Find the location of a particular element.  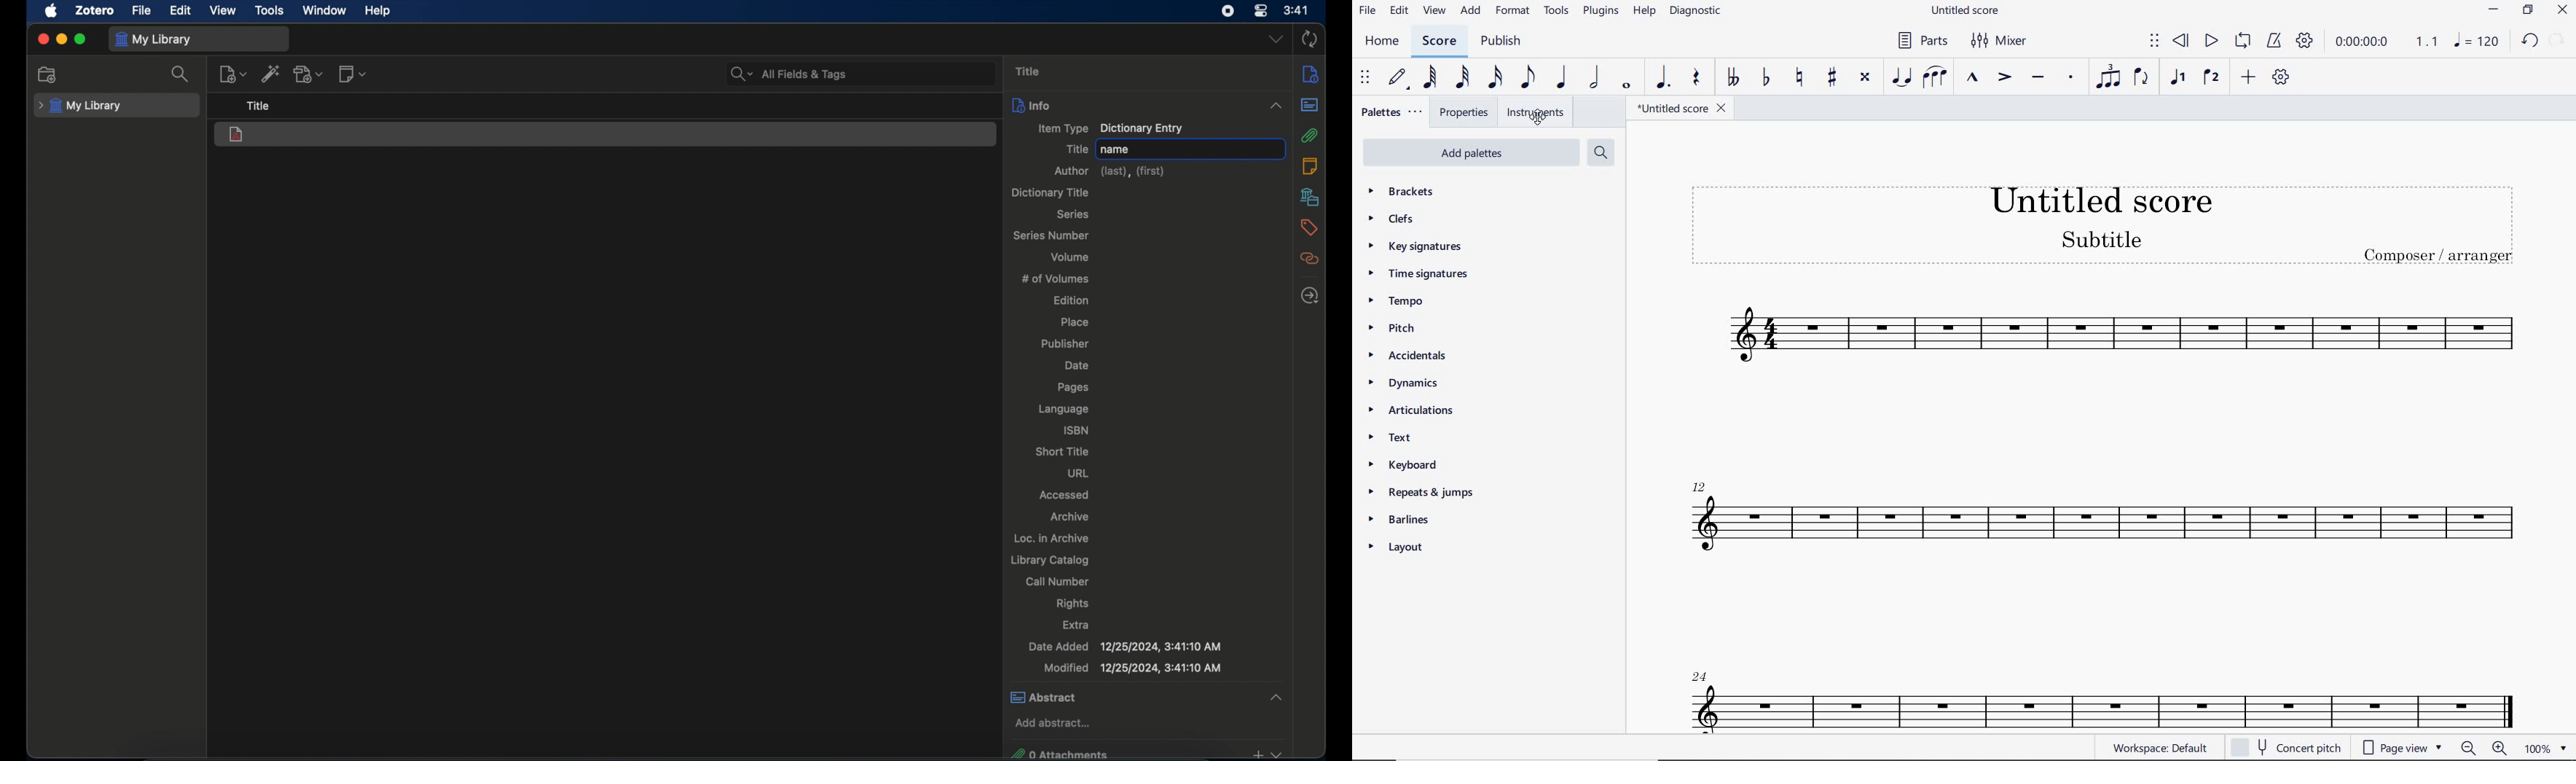

0 attachments is located at coordinates (1145, 753).